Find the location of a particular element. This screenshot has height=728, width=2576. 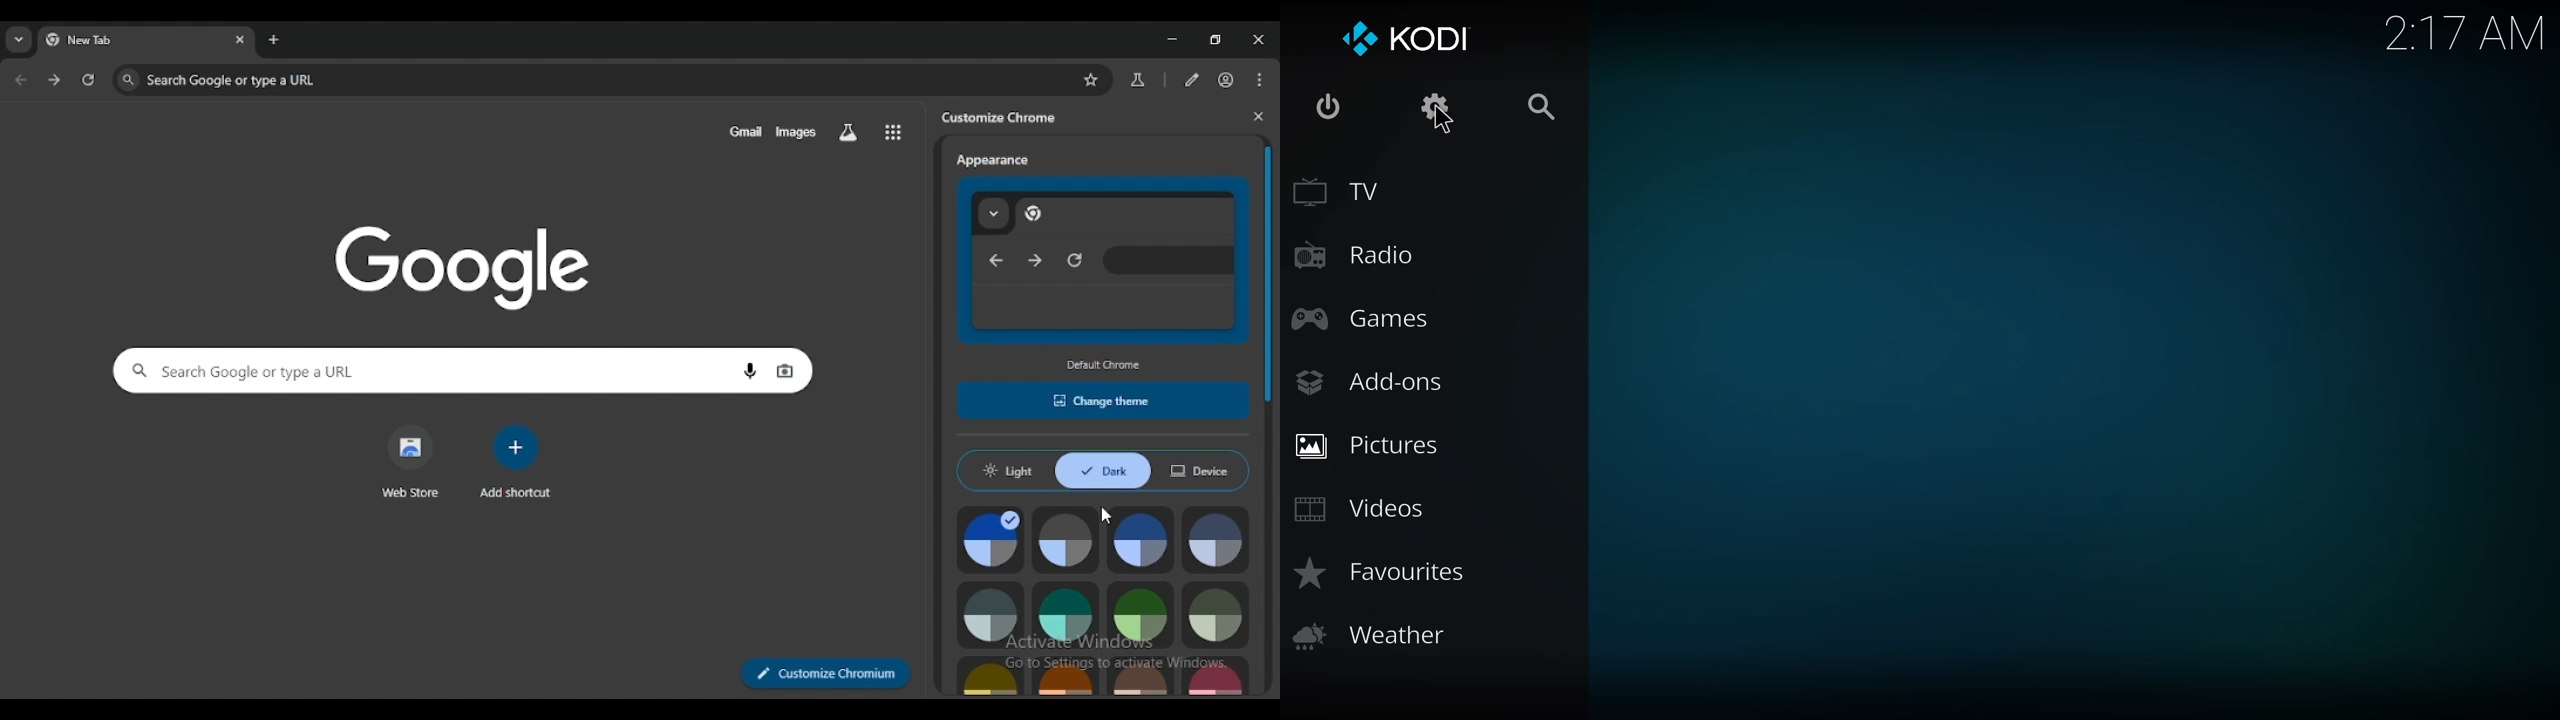

add-ons is located at coordinates (1373, 383).